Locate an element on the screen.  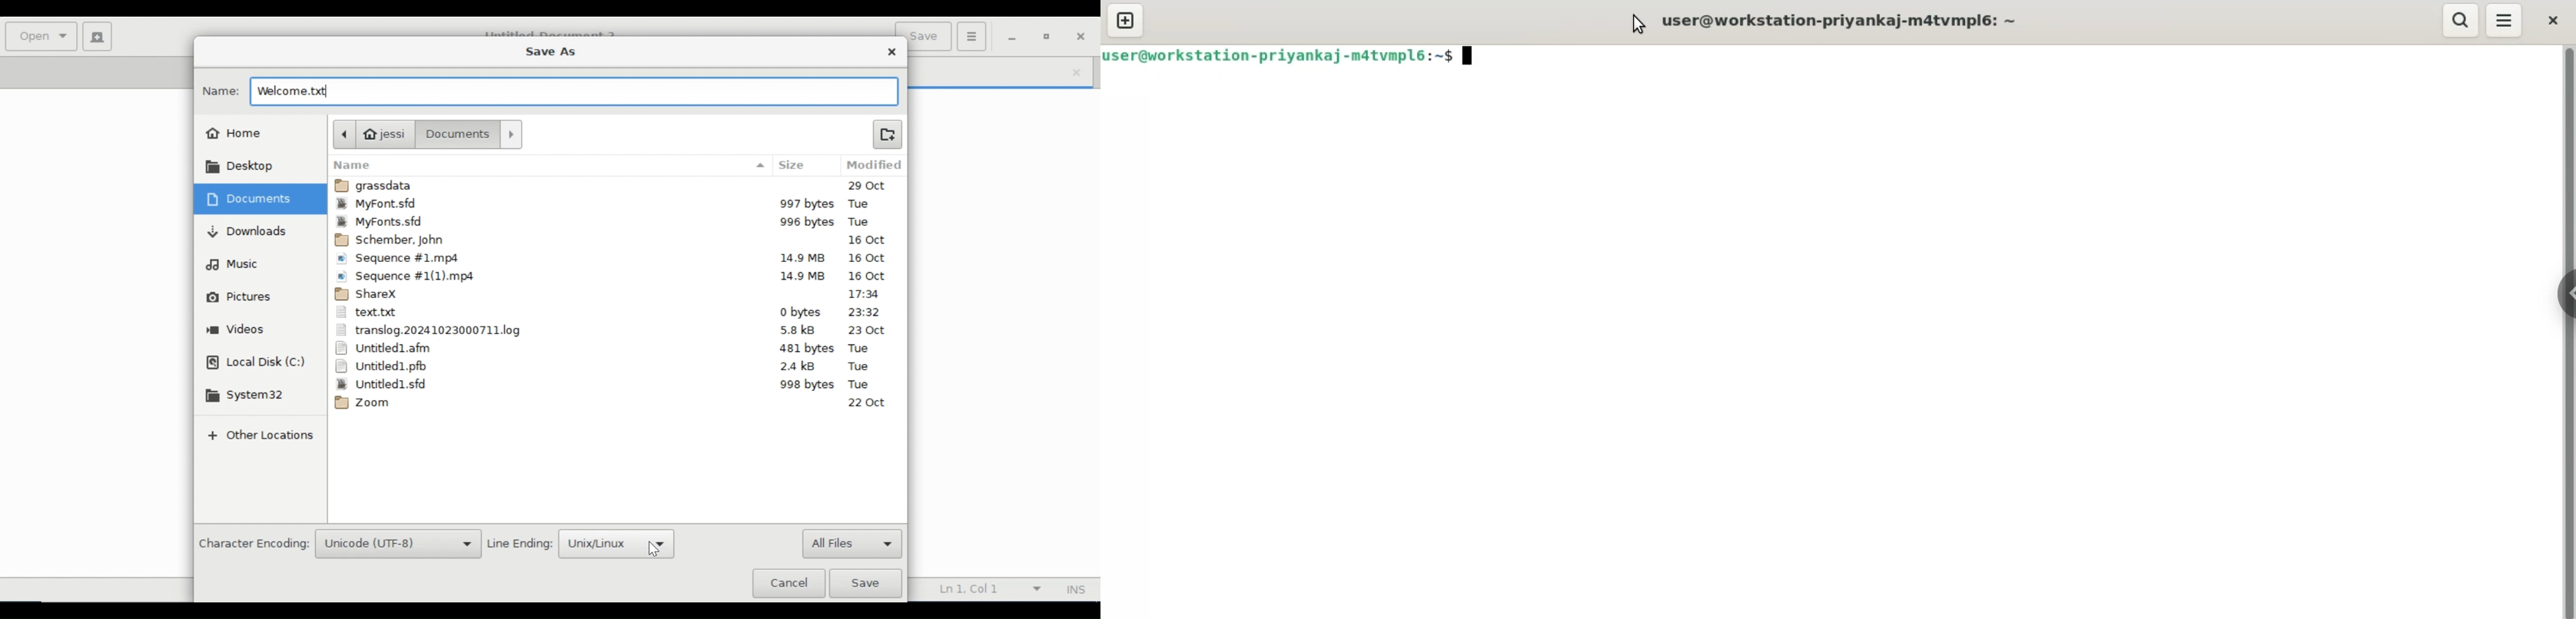
Character Encoding is located at coordinates (253, 542).